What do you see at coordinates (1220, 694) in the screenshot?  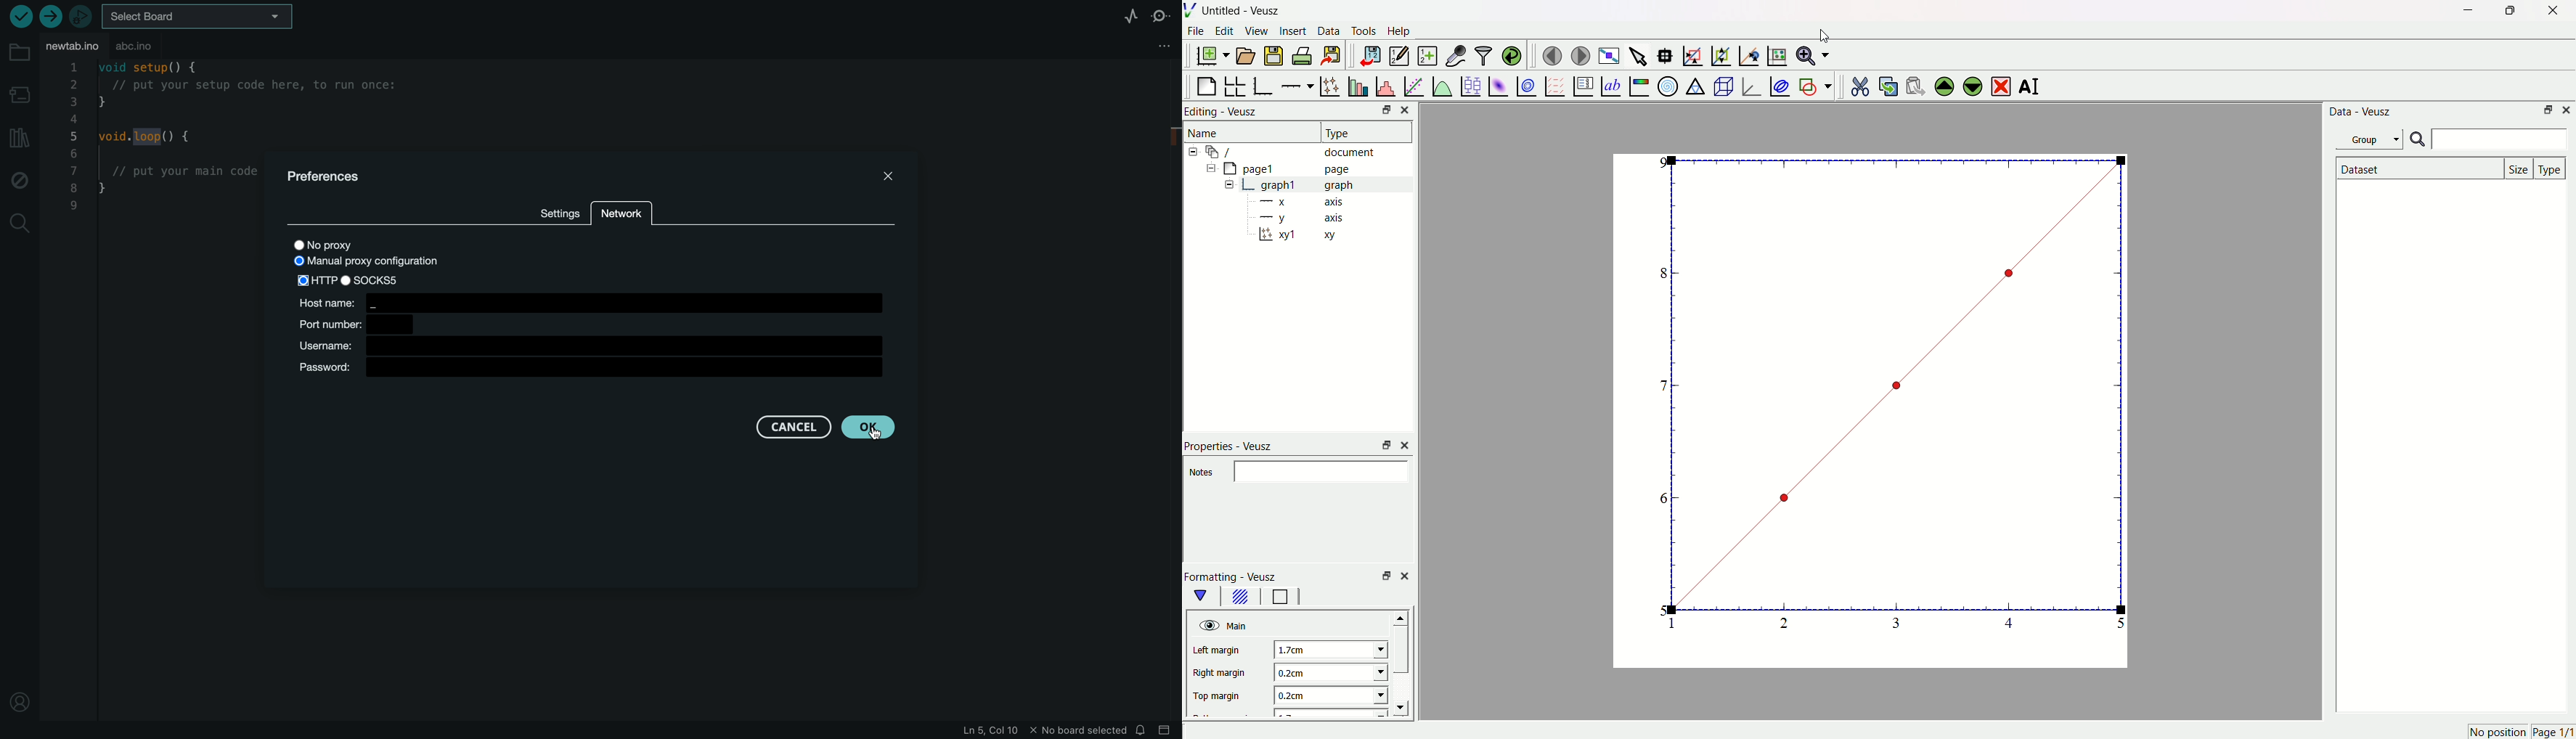 I see `top margin` at bounding box center [1220, 694].